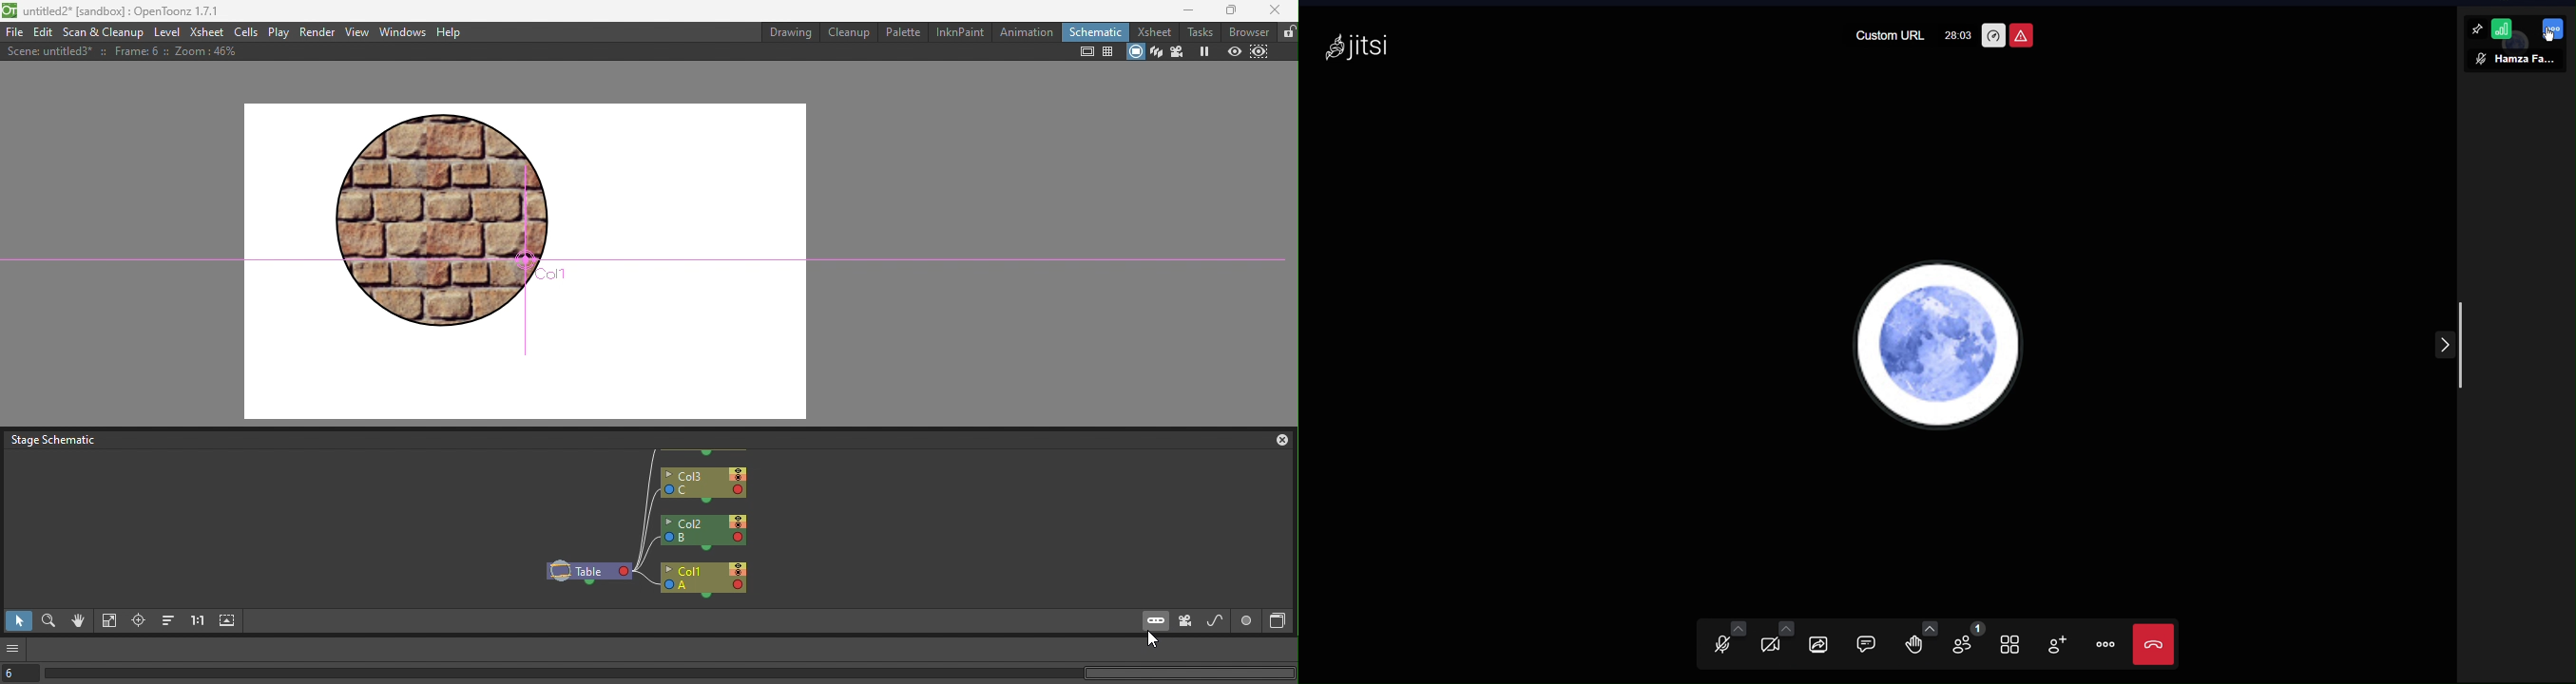  I want to click on Help, so click(450, 32).